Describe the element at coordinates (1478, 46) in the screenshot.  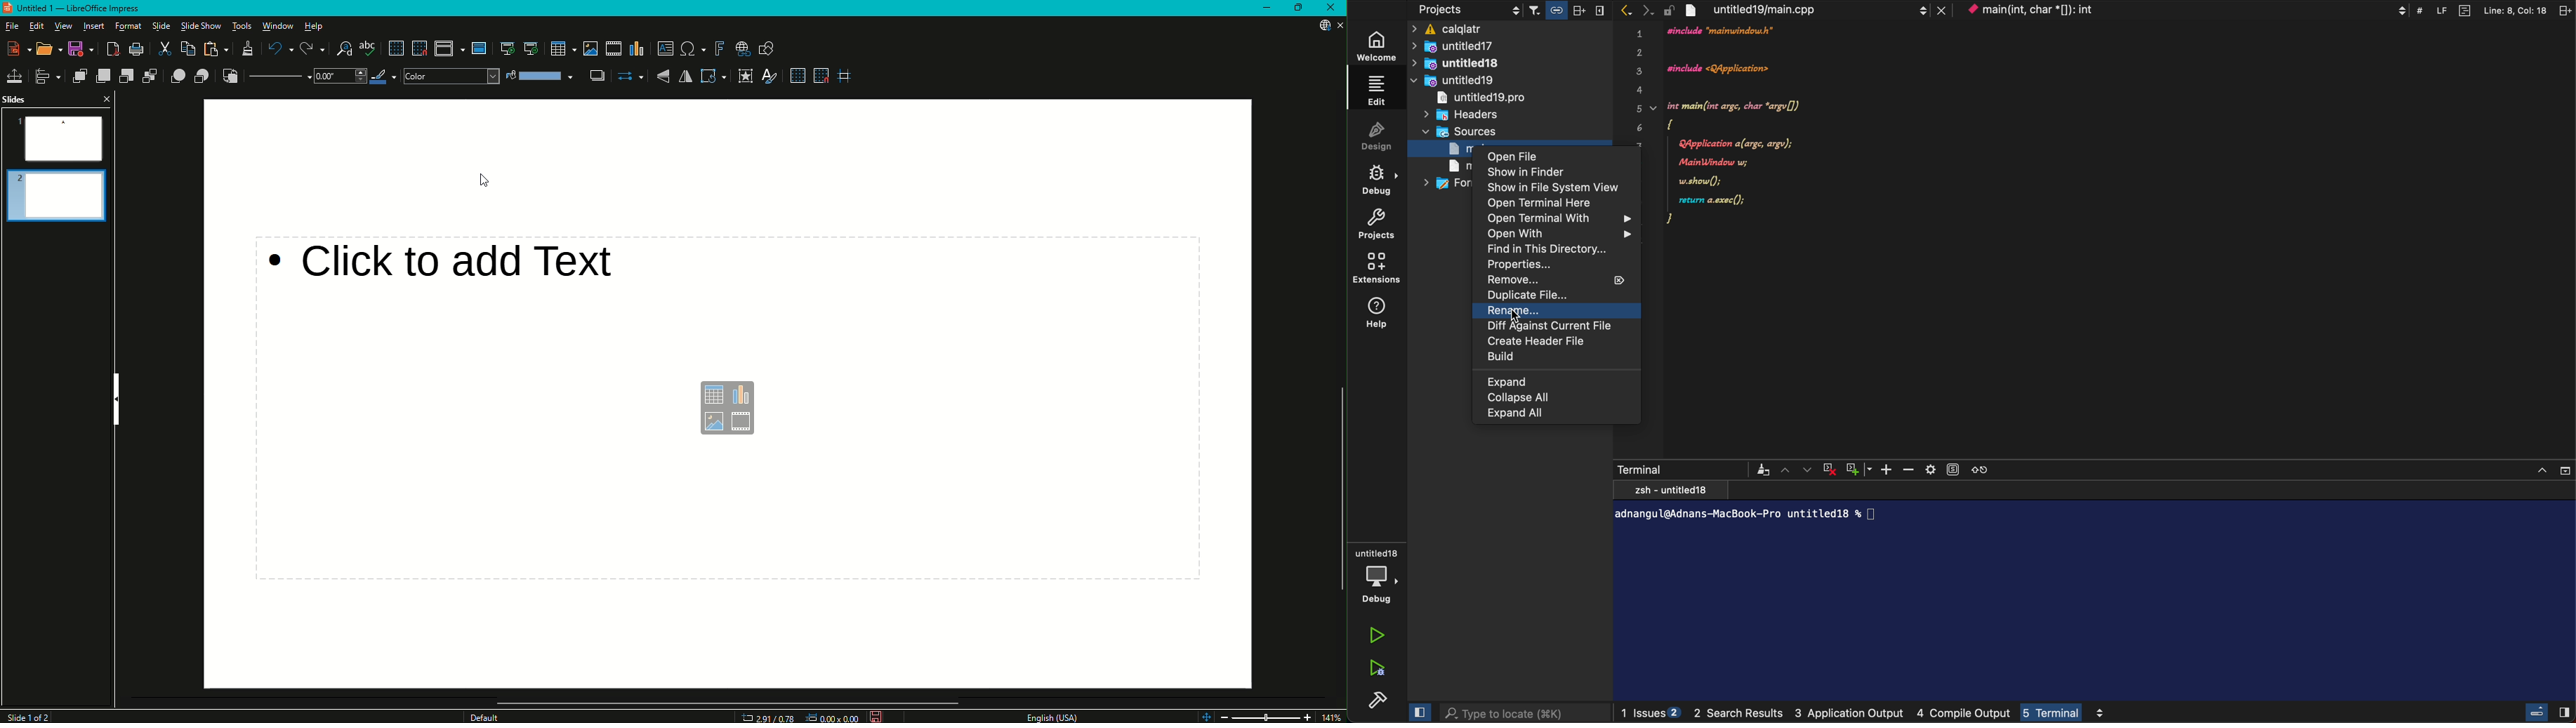
I see `untitled17` at that location.